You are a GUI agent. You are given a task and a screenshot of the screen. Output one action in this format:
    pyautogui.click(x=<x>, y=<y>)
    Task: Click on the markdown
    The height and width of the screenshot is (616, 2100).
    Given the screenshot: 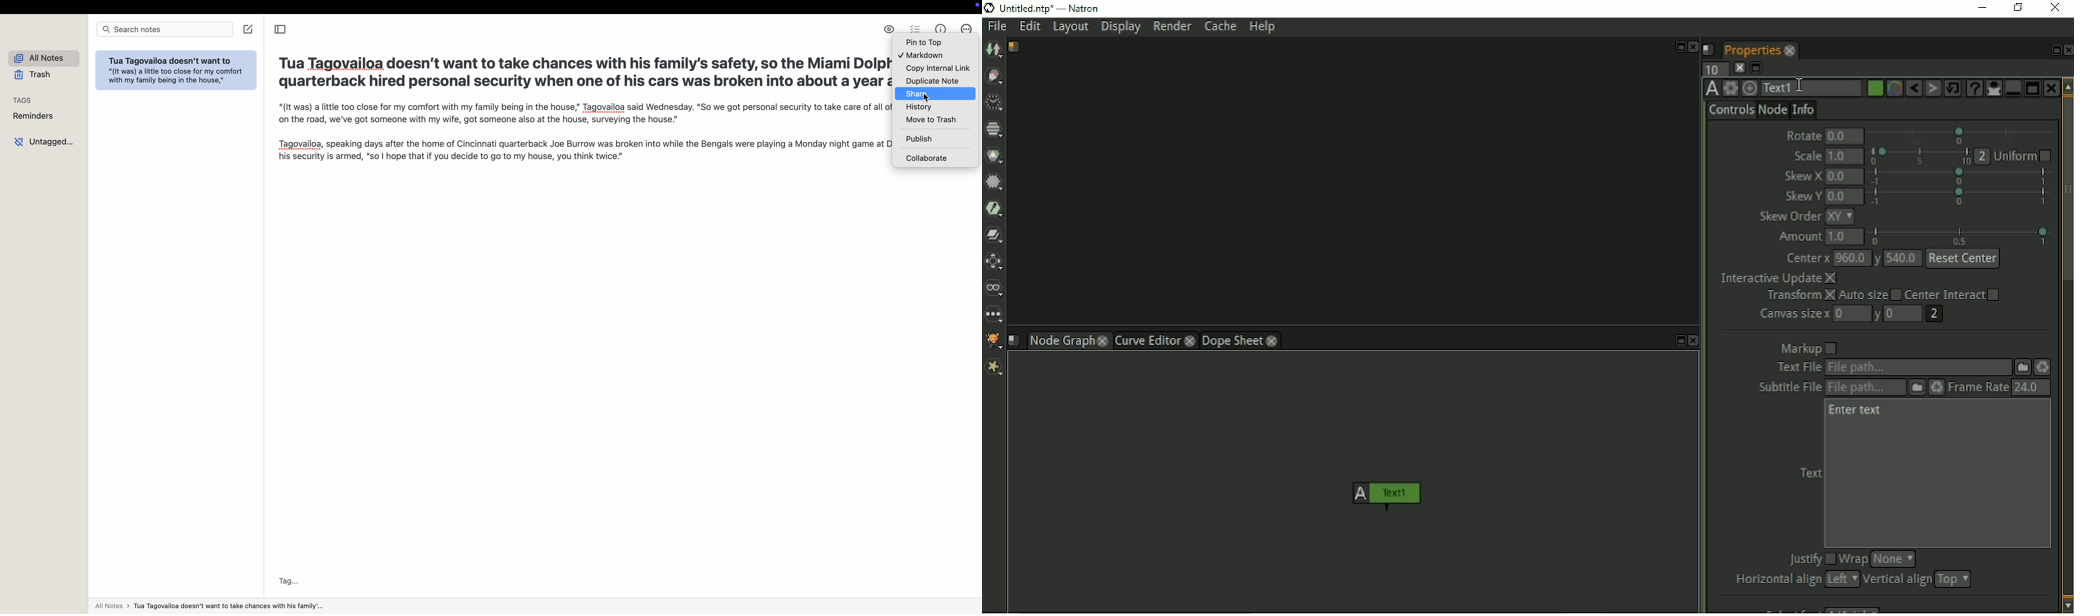 What is the action you would take?
    pyautogui.click(x=924, y=57)
    